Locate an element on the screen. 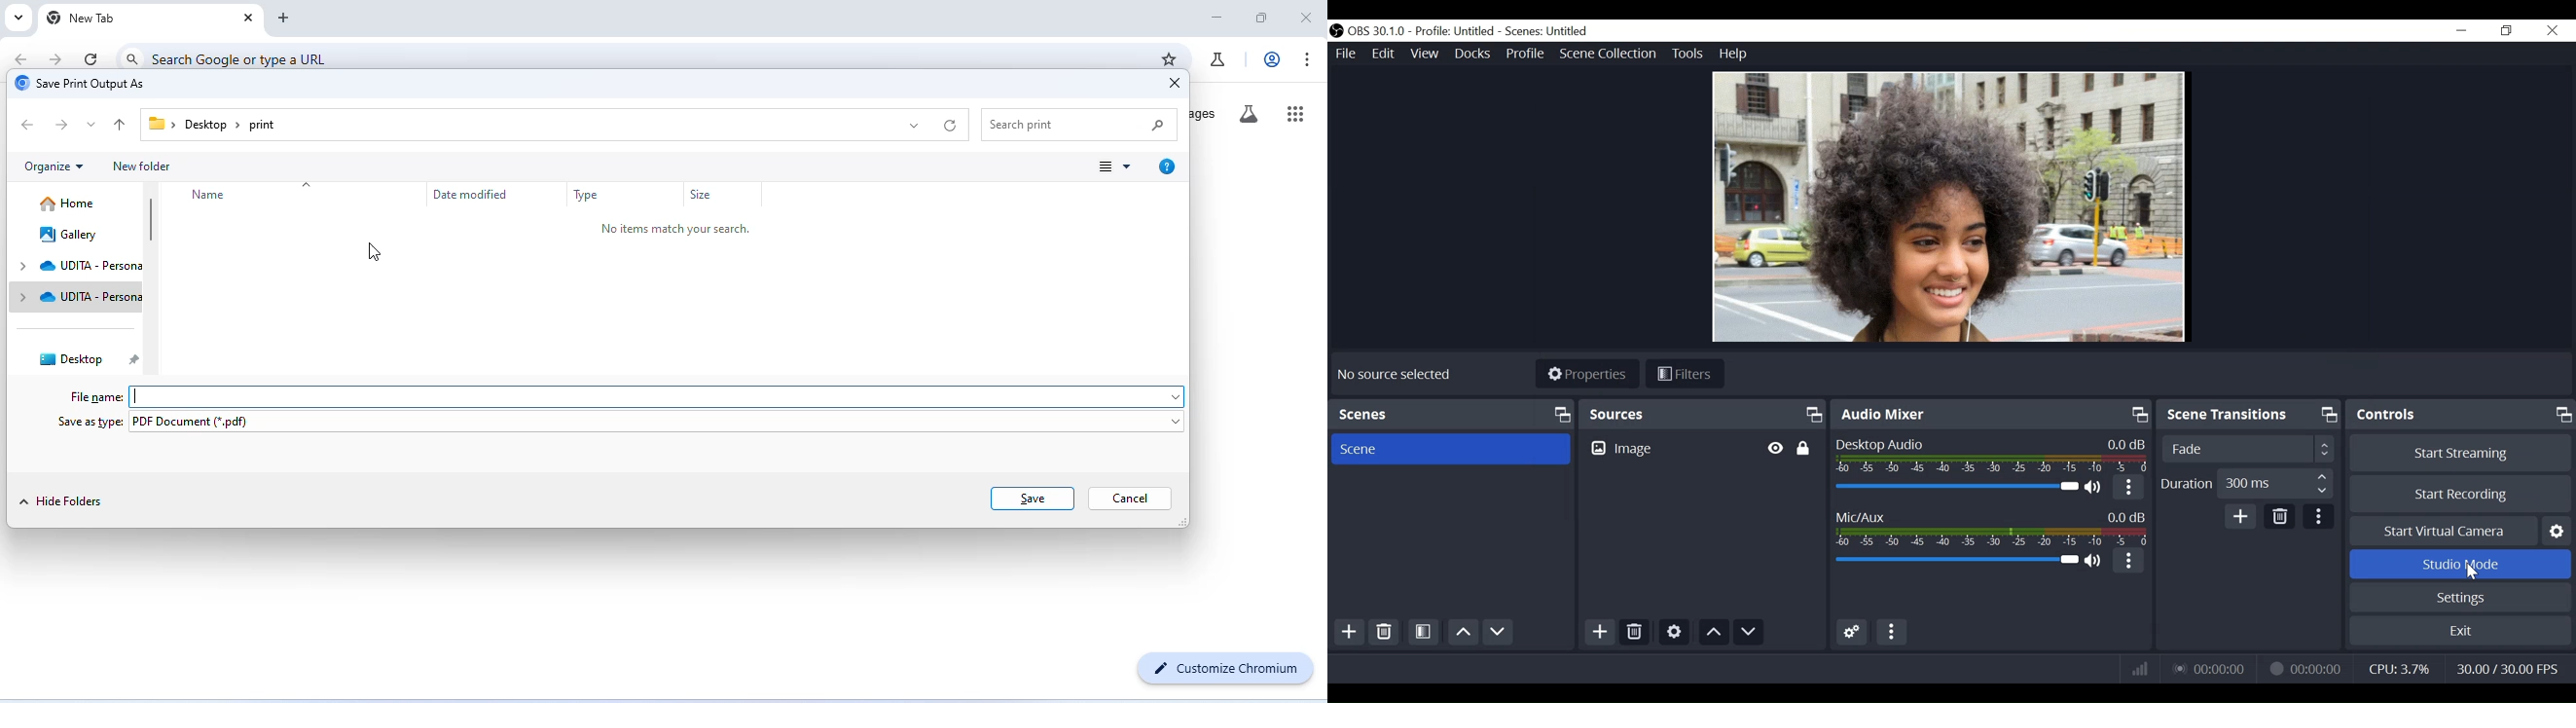  Sources is located at coordinates (1703, 415).